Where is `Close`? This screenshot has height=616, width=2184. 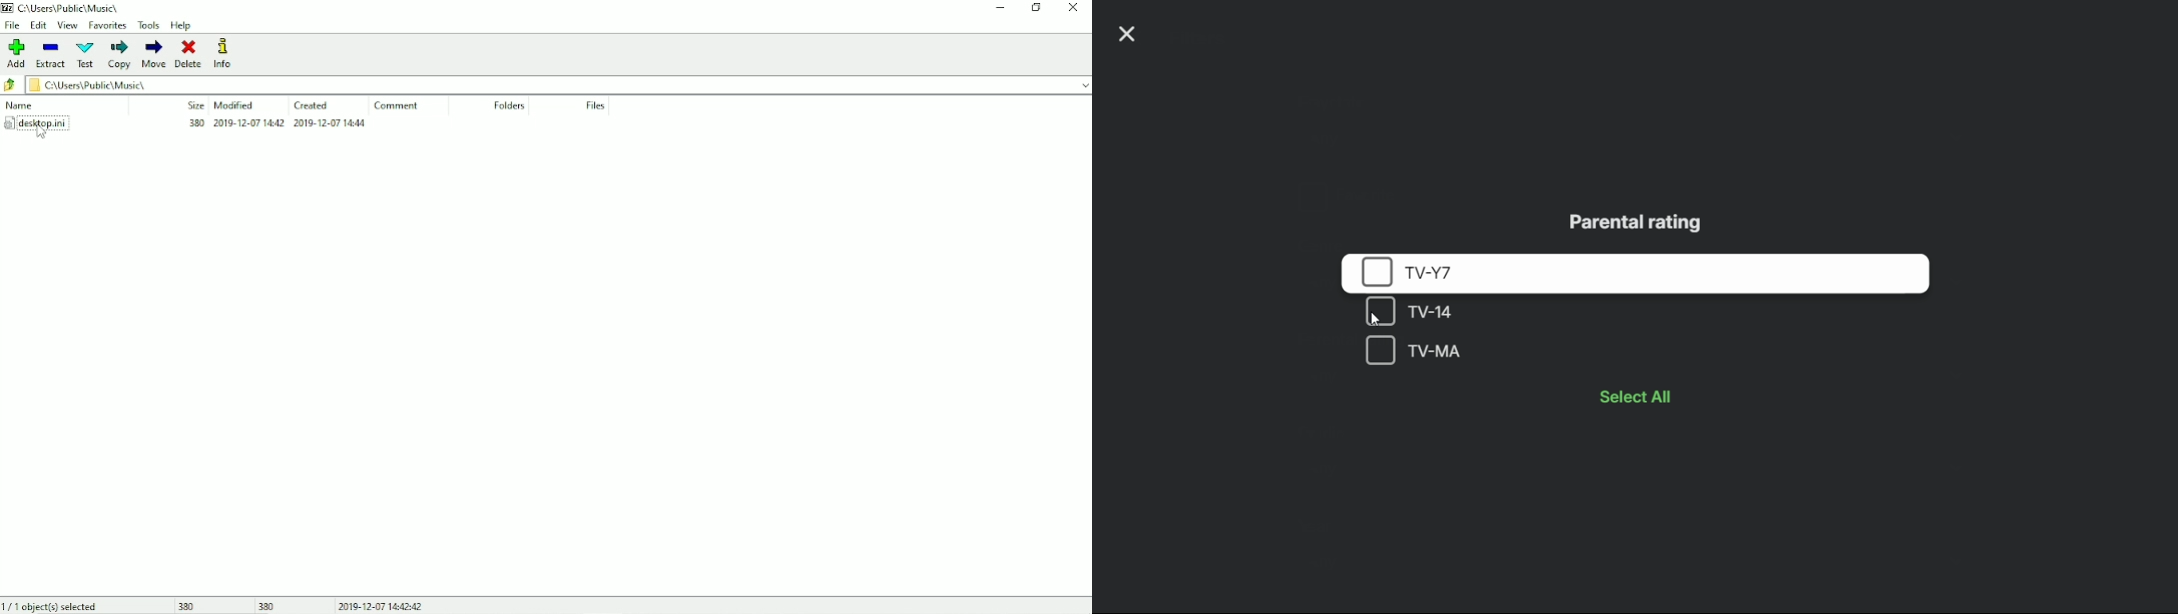 Close is located at coordinates (1073, 8).